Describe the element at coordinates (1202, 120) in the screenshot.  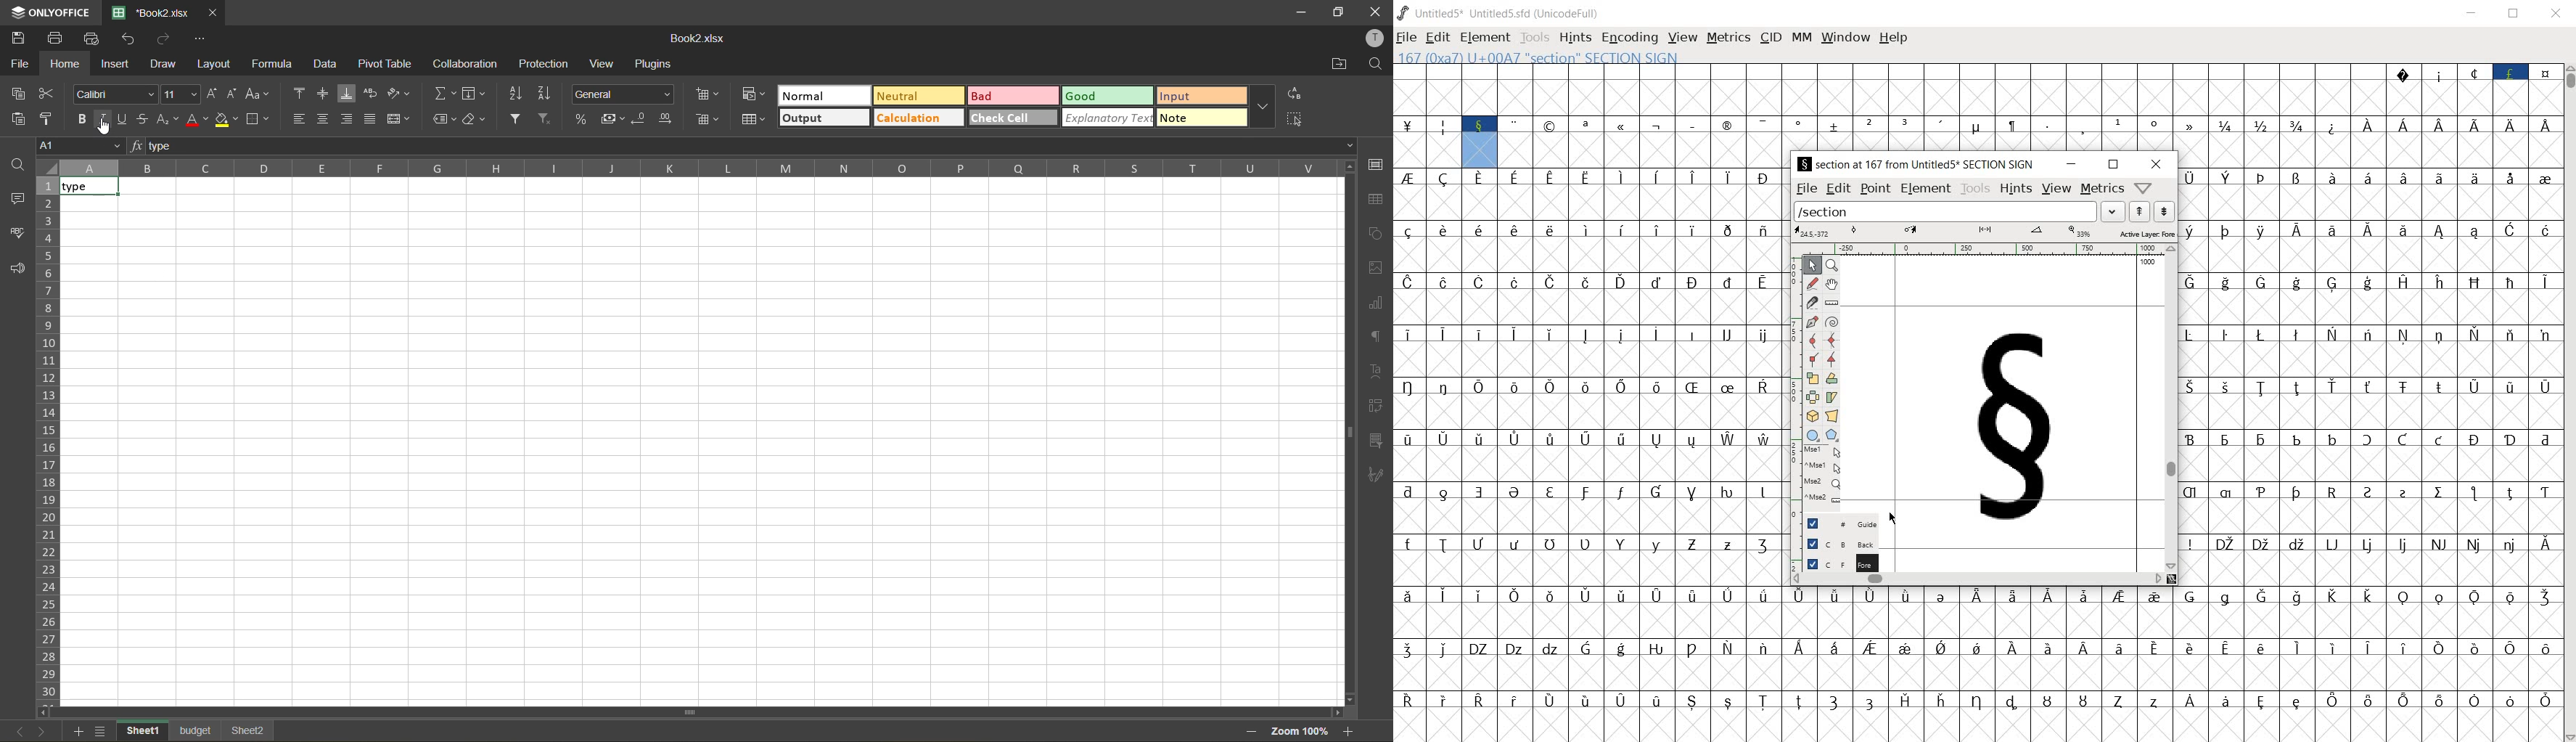
I see `note` at that location.